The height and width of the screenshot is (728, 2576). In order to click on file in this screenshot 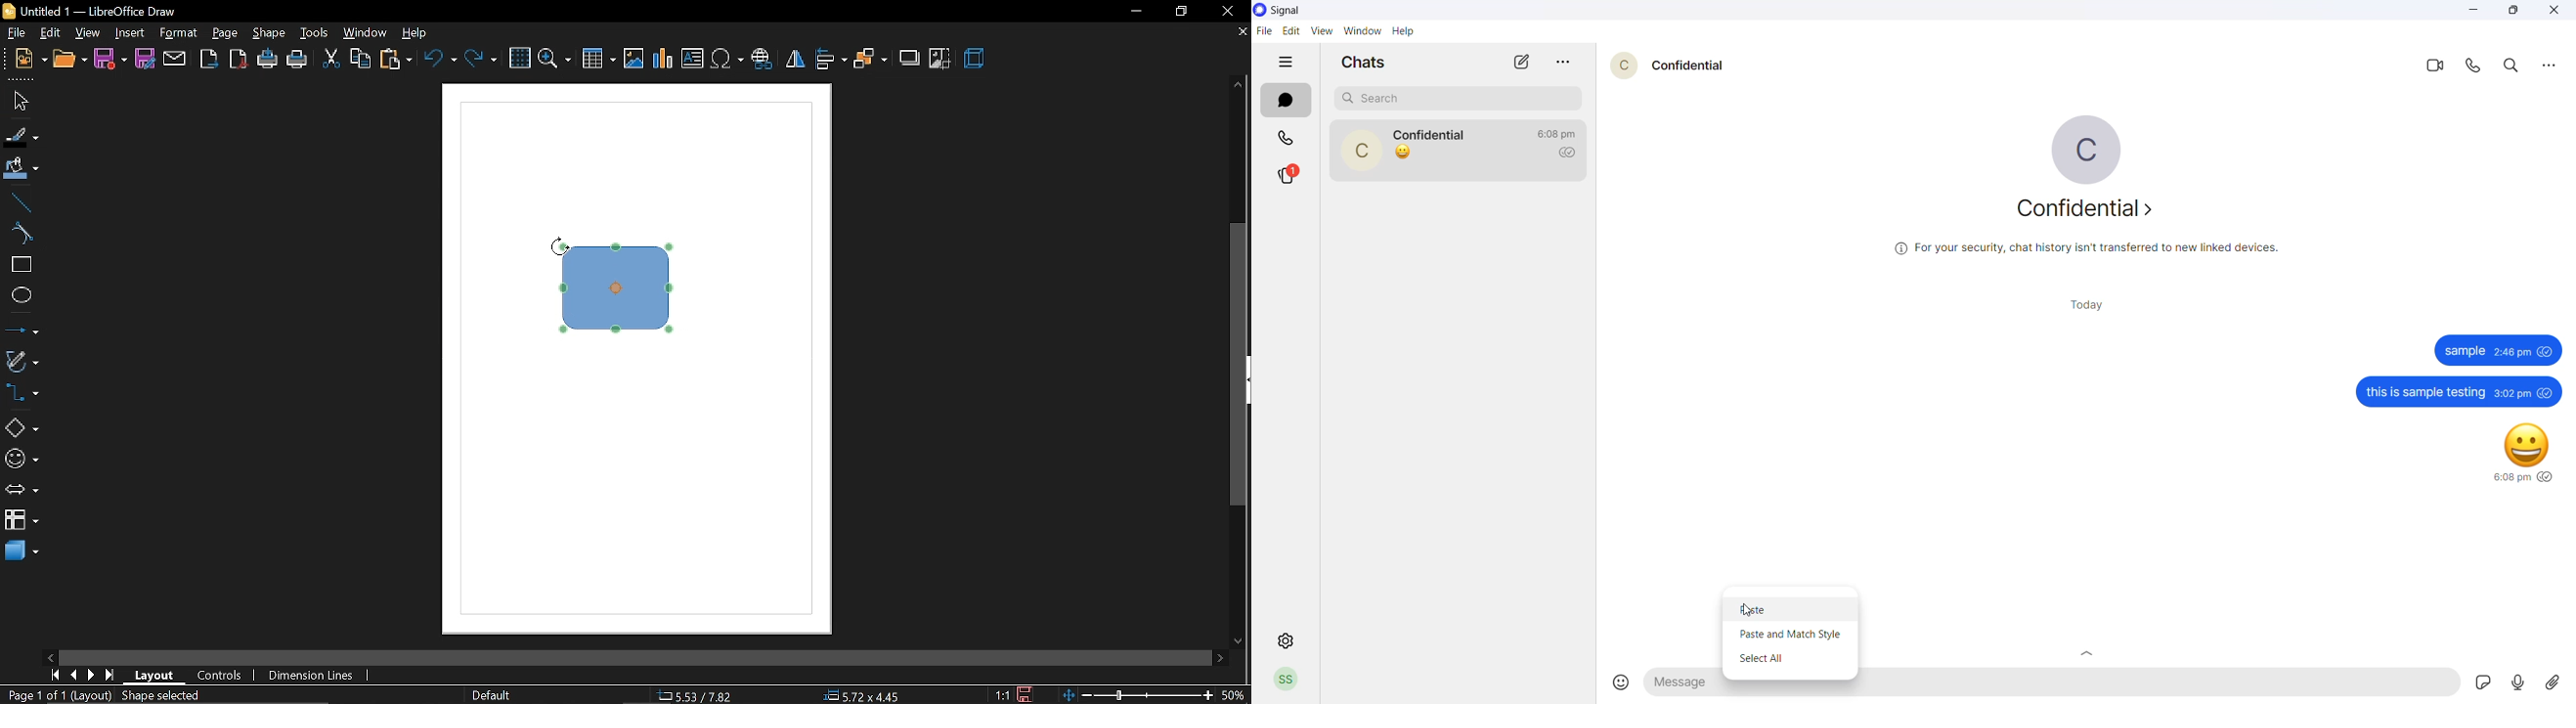, I will do `click(19, 33)`.